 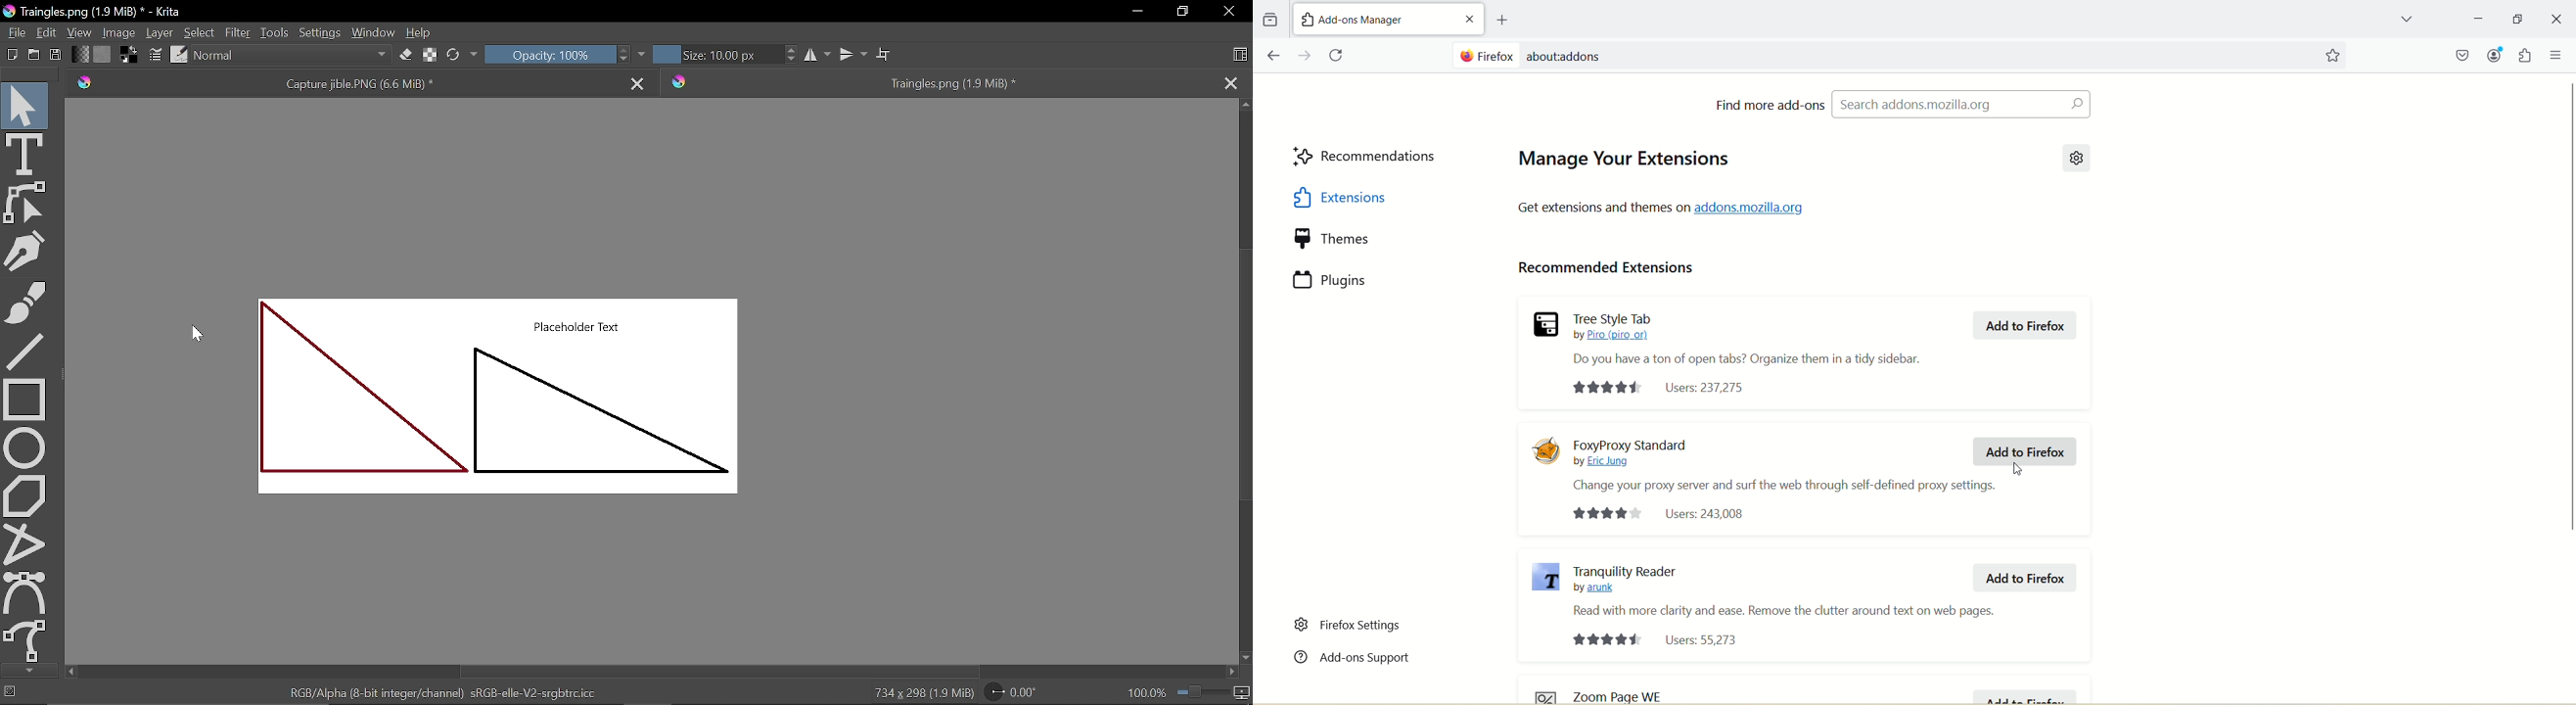 What do you see at coordinates (1622, 161) in the screenshot?
I see `Manage Your Extensions` at bounding box center [1622, 161].